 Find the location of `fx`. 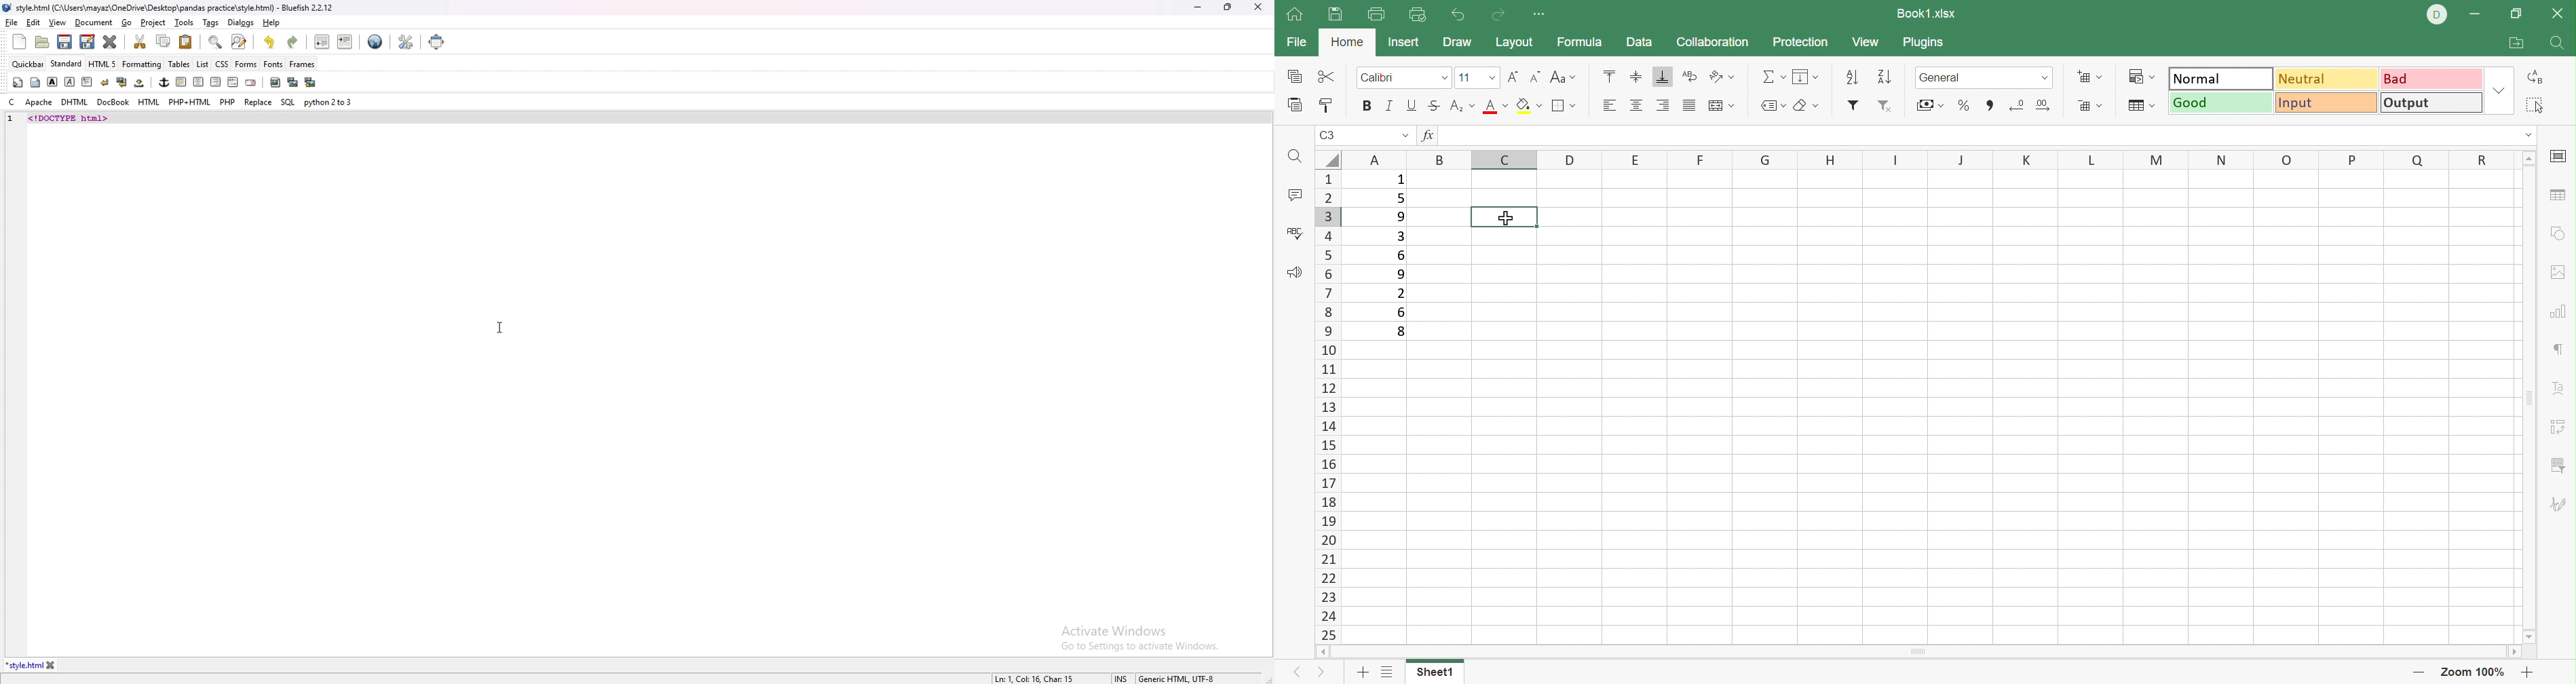

fx is located at coordinates (1427, 137).